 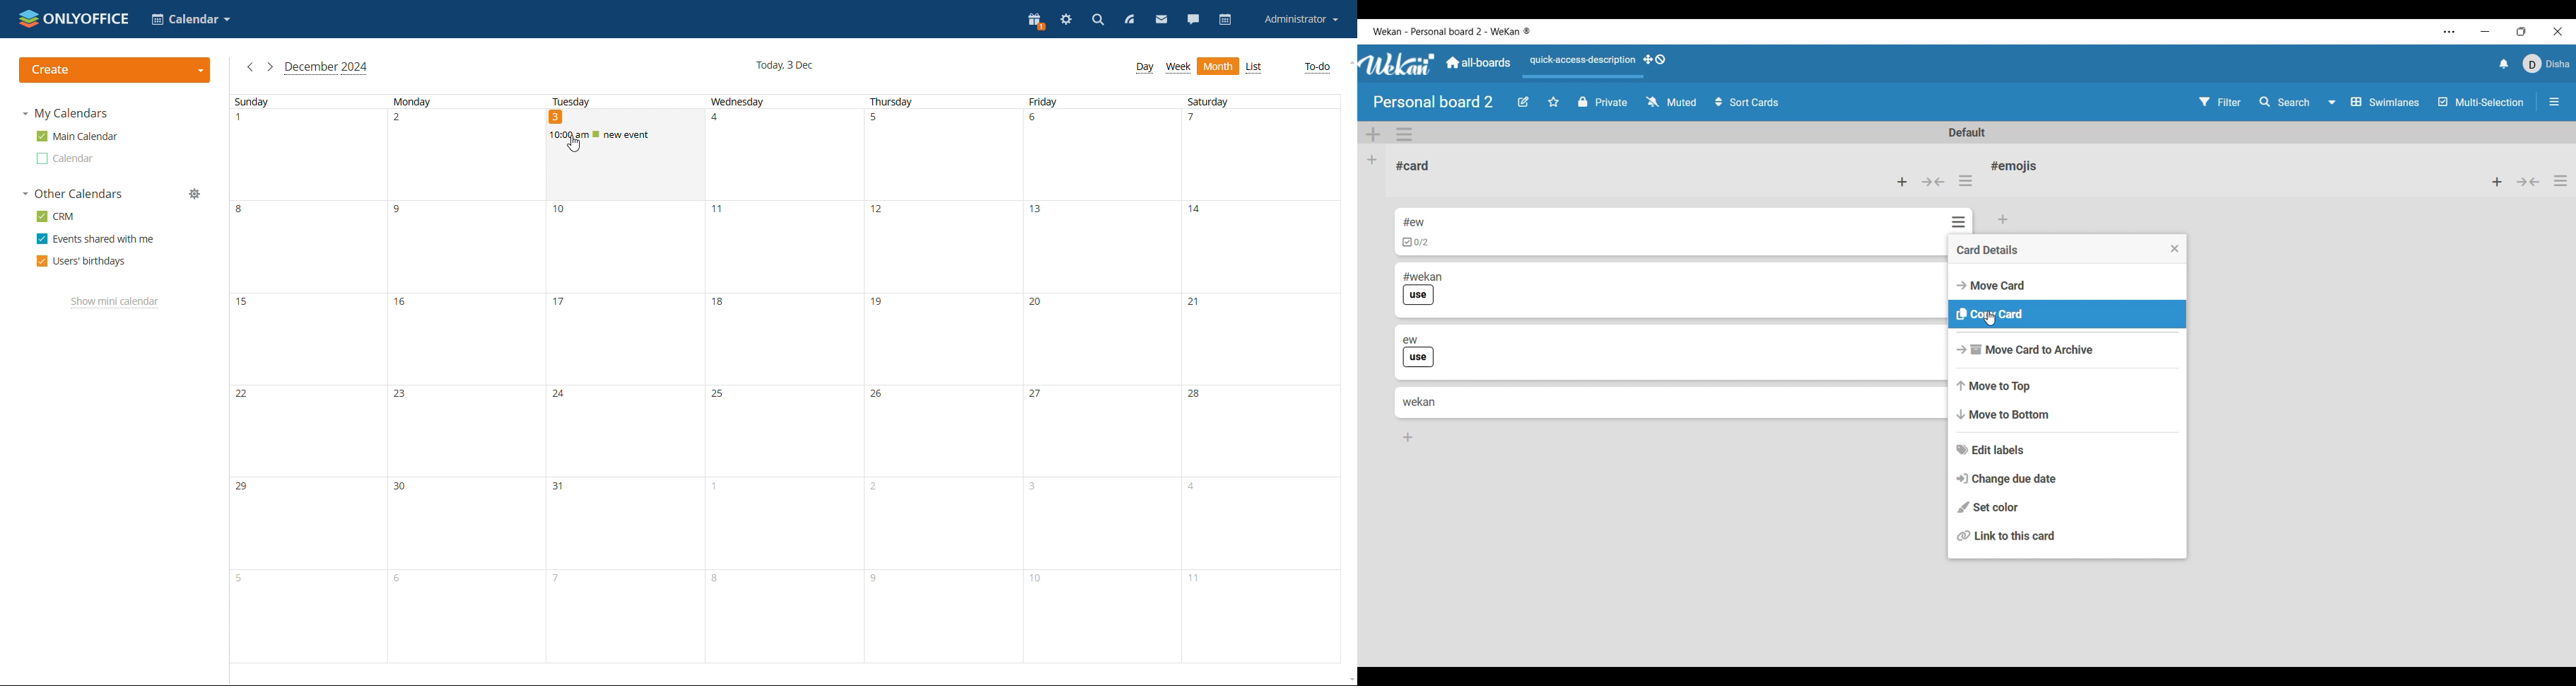 What do you see at coordinates (467, 431) in the screenshot?
I see `23` at bounding box center [467, 431].